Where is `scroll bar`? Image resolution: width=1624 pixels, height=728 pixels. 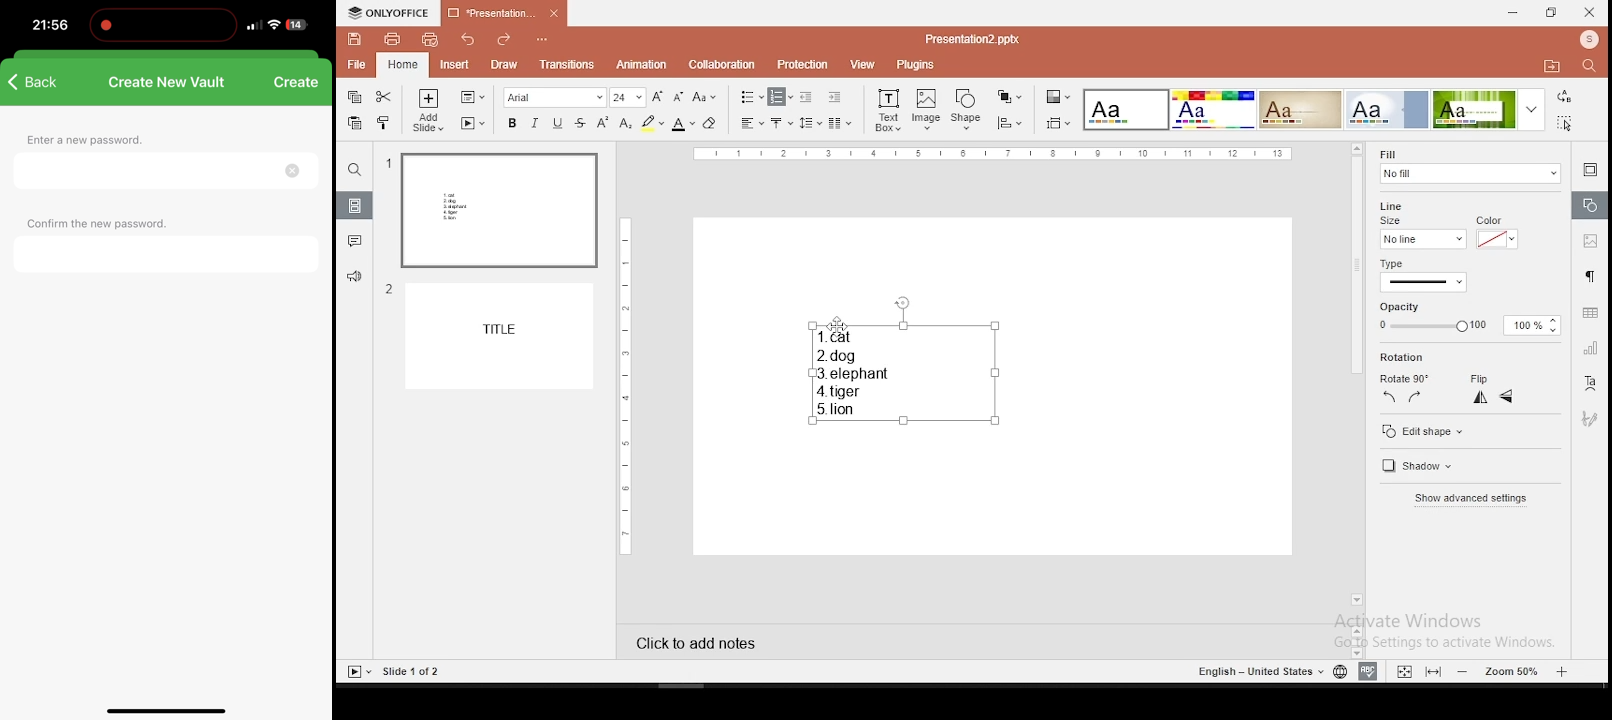
scroll bar is located at coordinates (1356, 376).